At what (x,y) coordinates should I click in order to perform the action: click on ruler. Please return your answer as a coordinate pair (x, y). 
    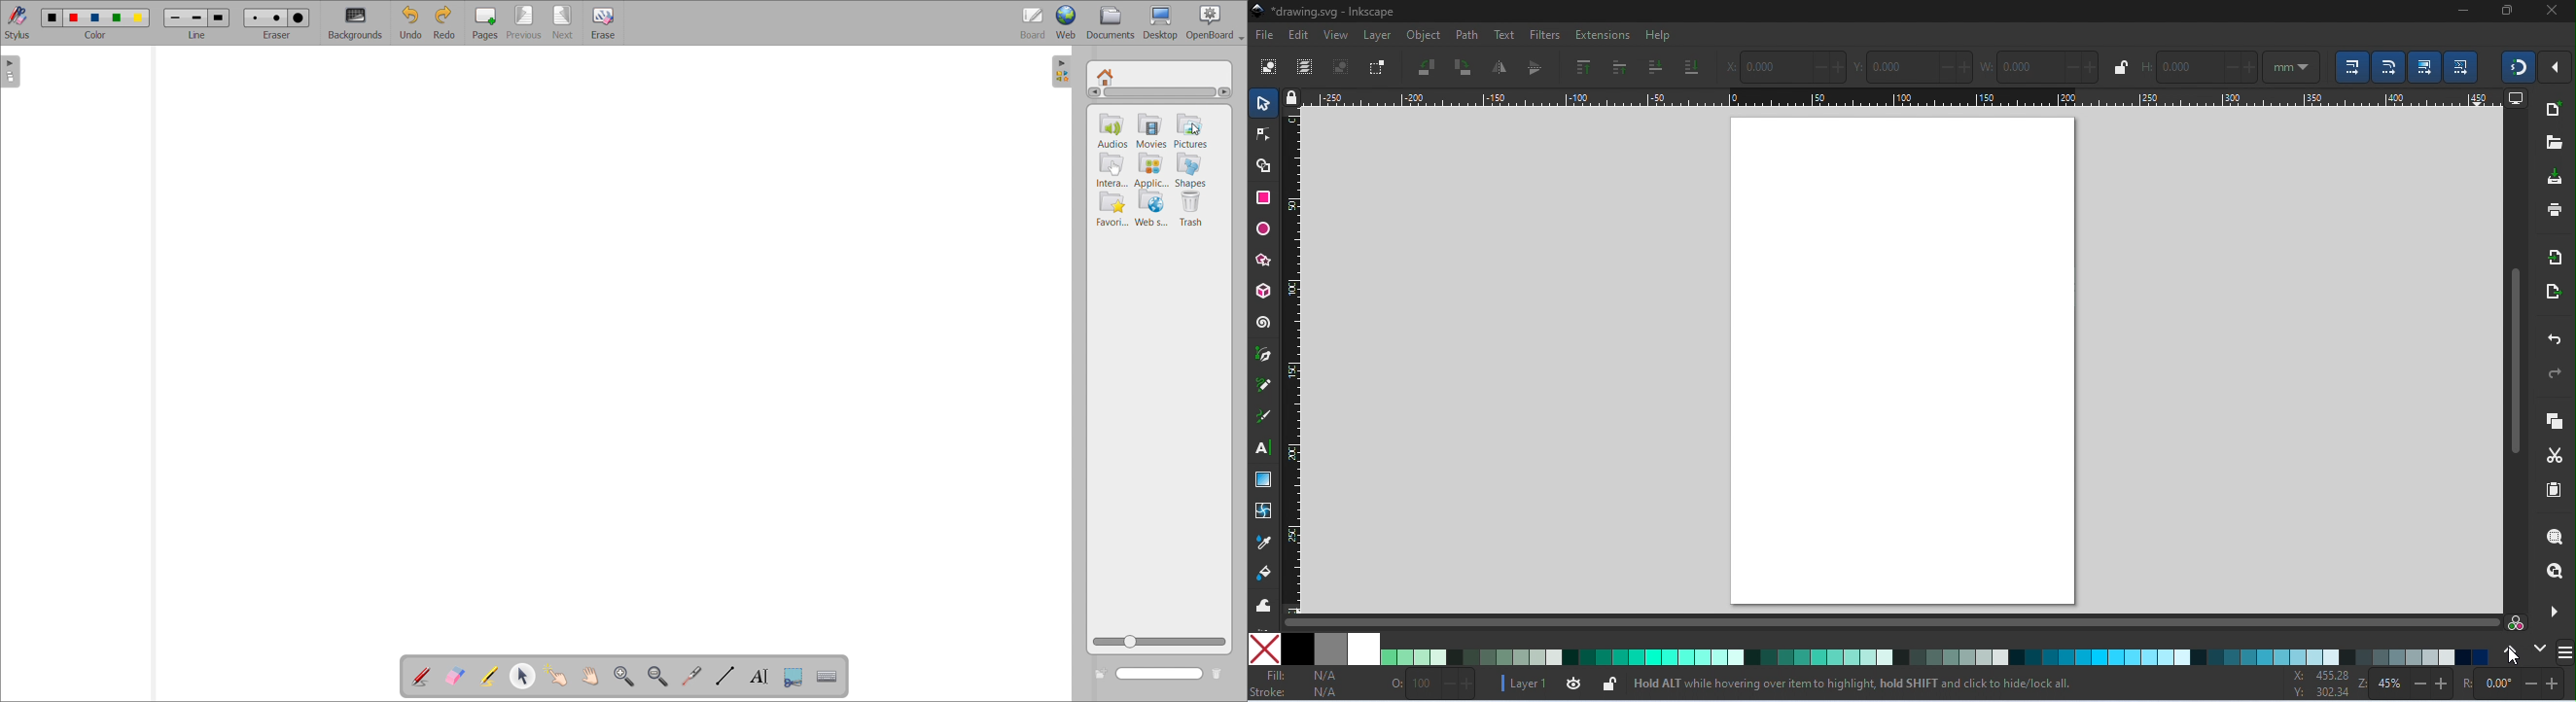
    Looking at the image, I should click on (1906, 98).